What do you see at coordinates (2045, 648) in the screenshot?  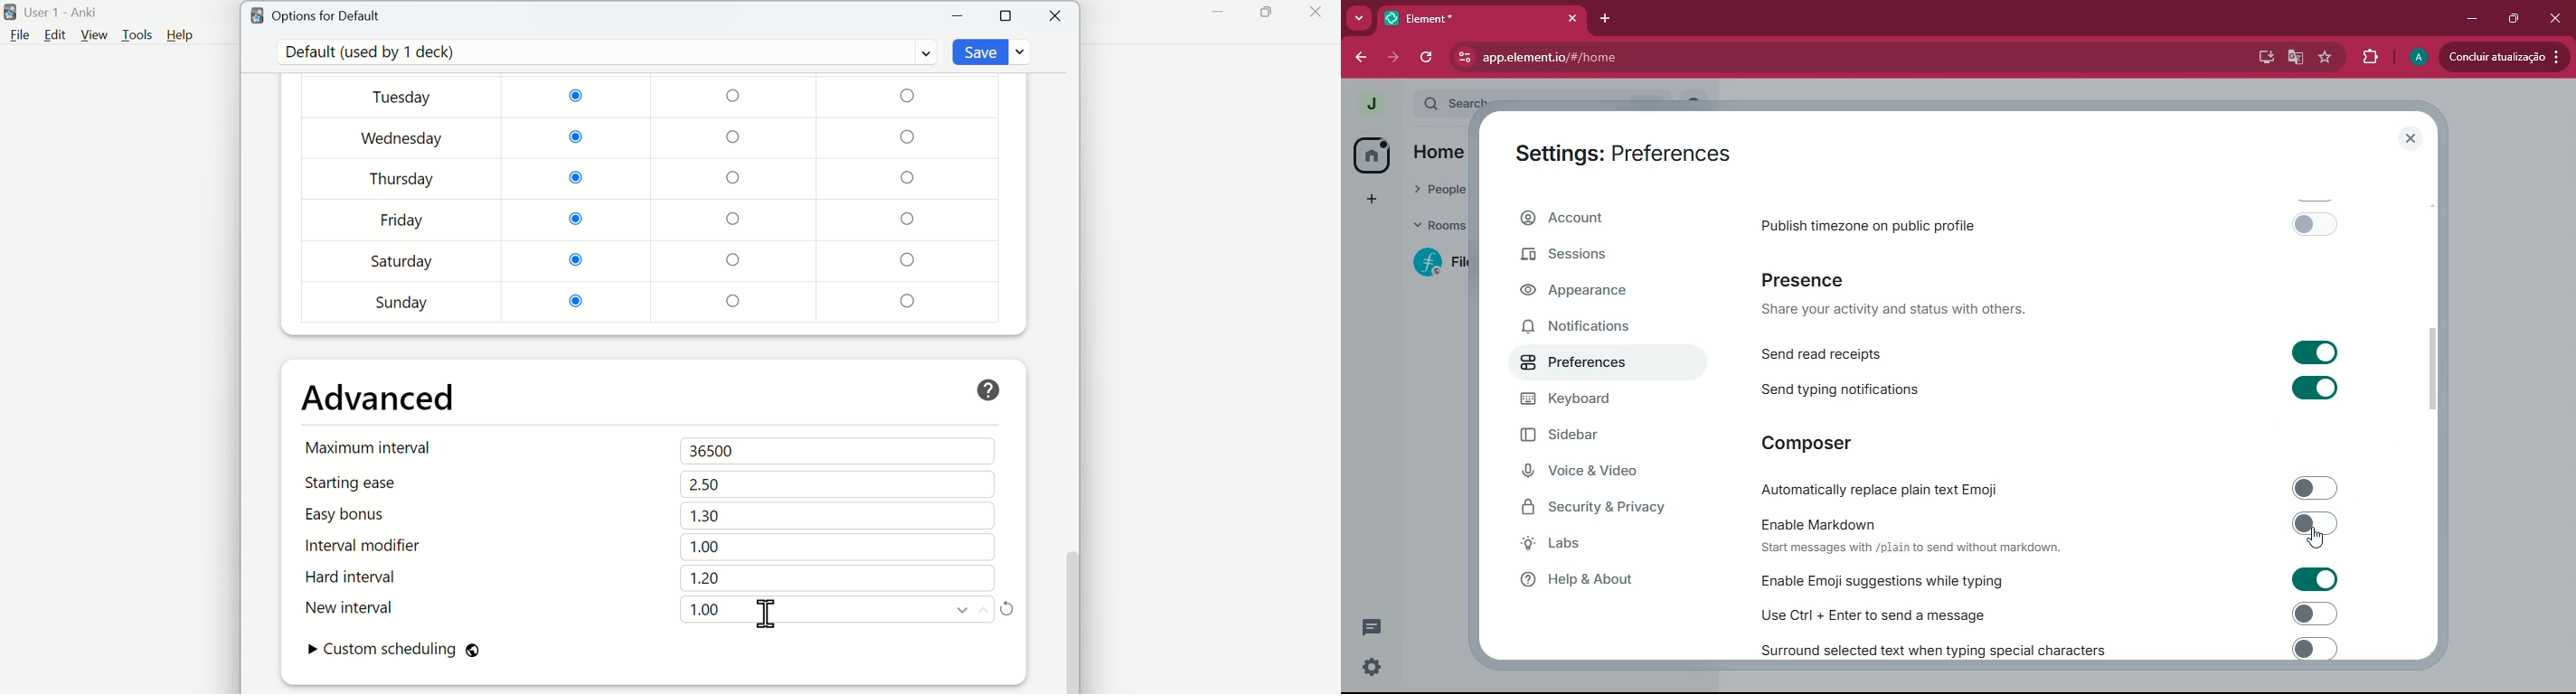 I see `surrond selected` at bounding box center [2045, 648].